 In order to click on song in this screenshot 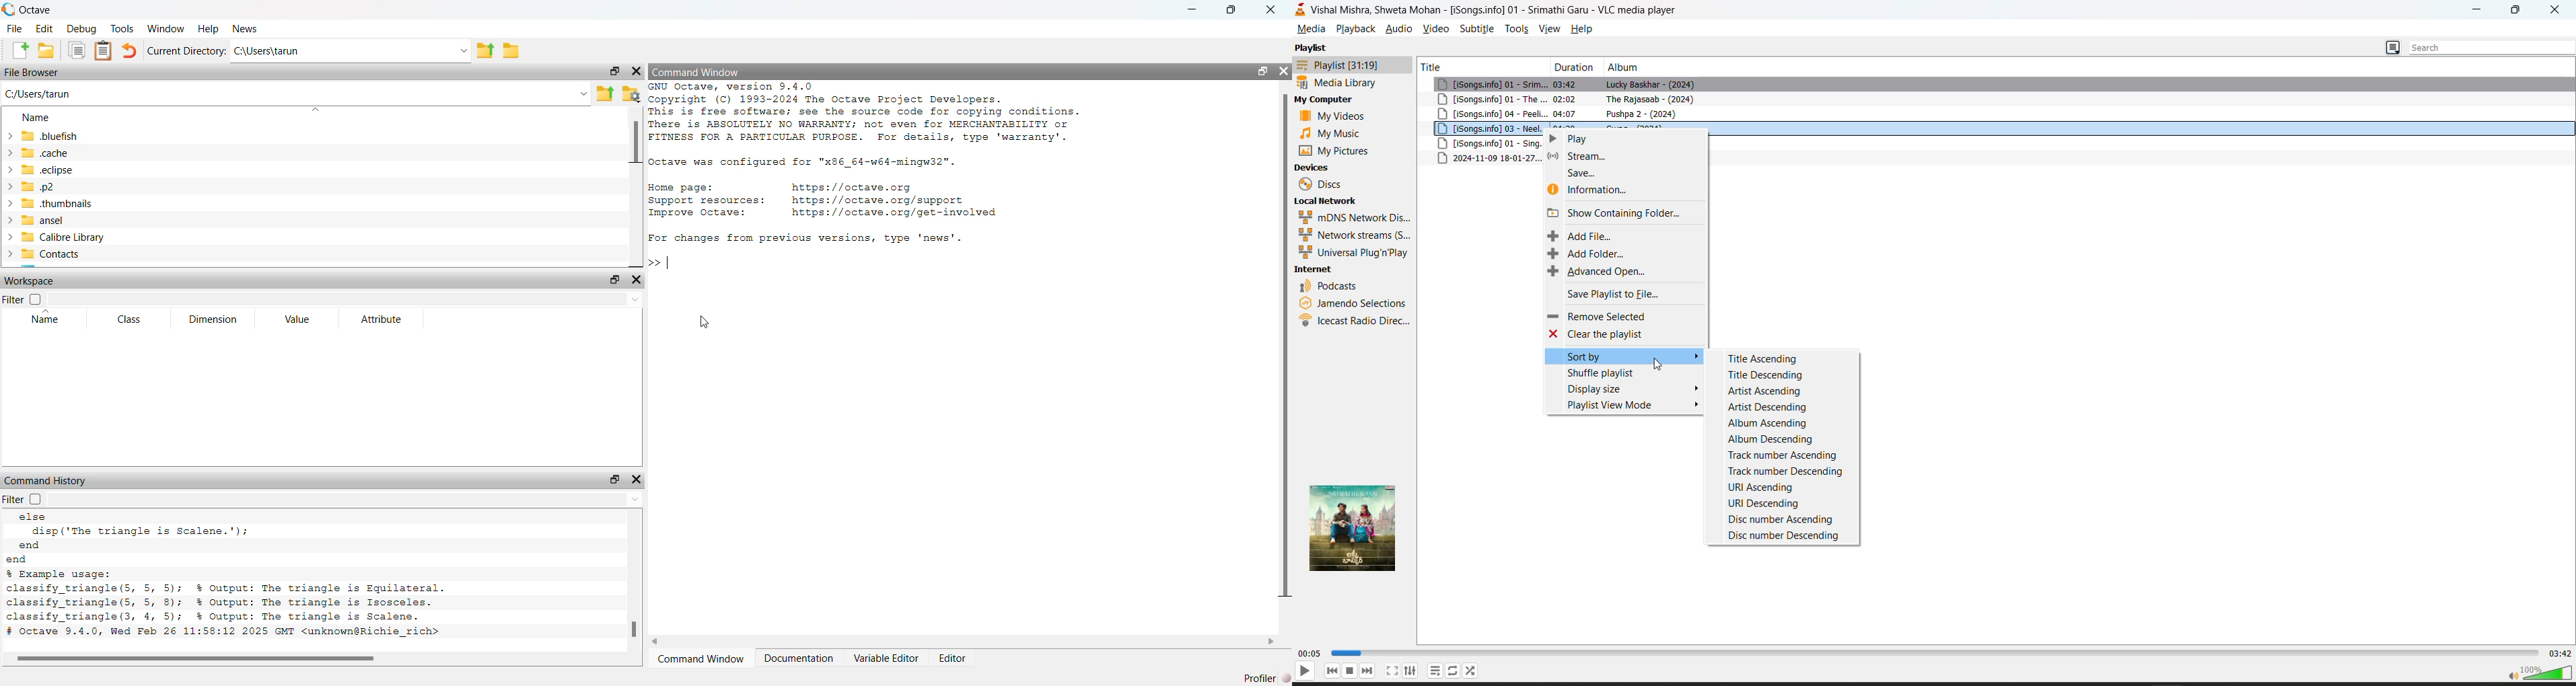, I will do `click(1996, 84)`.